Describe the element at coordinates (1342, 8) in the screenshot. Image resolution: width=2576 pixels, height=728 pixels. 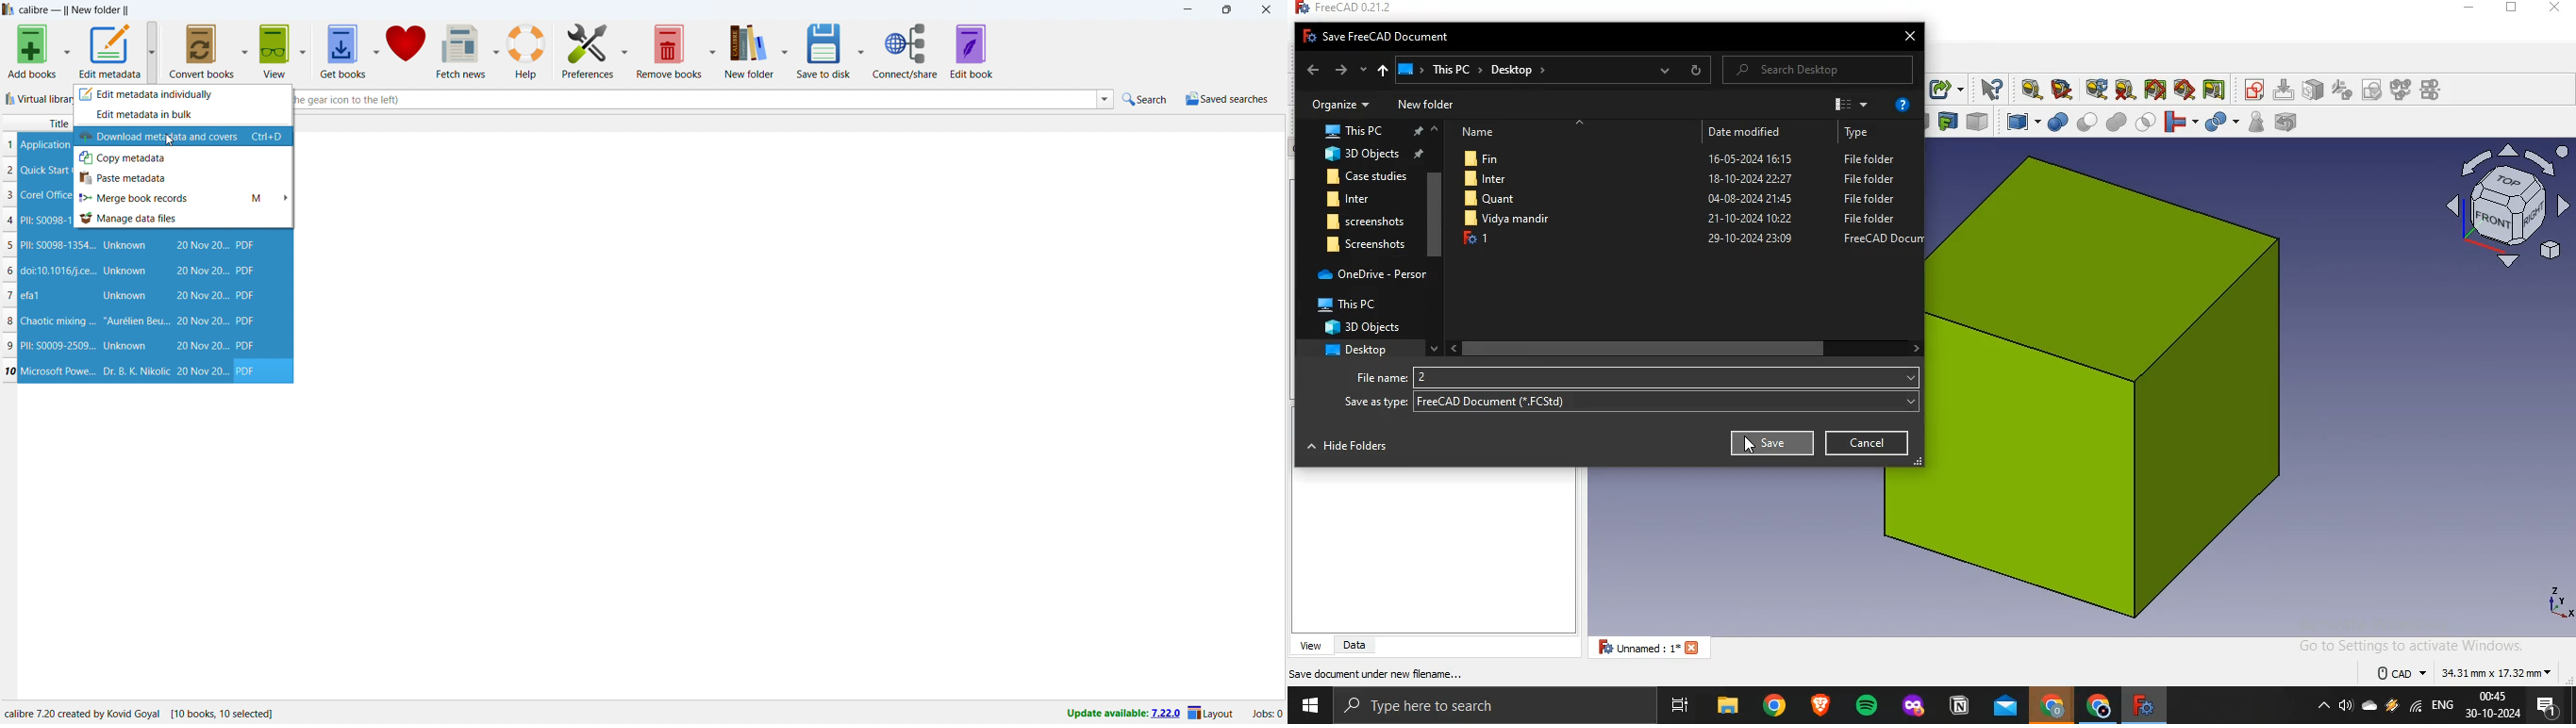
I see `freecad 0.21.2` at that location.